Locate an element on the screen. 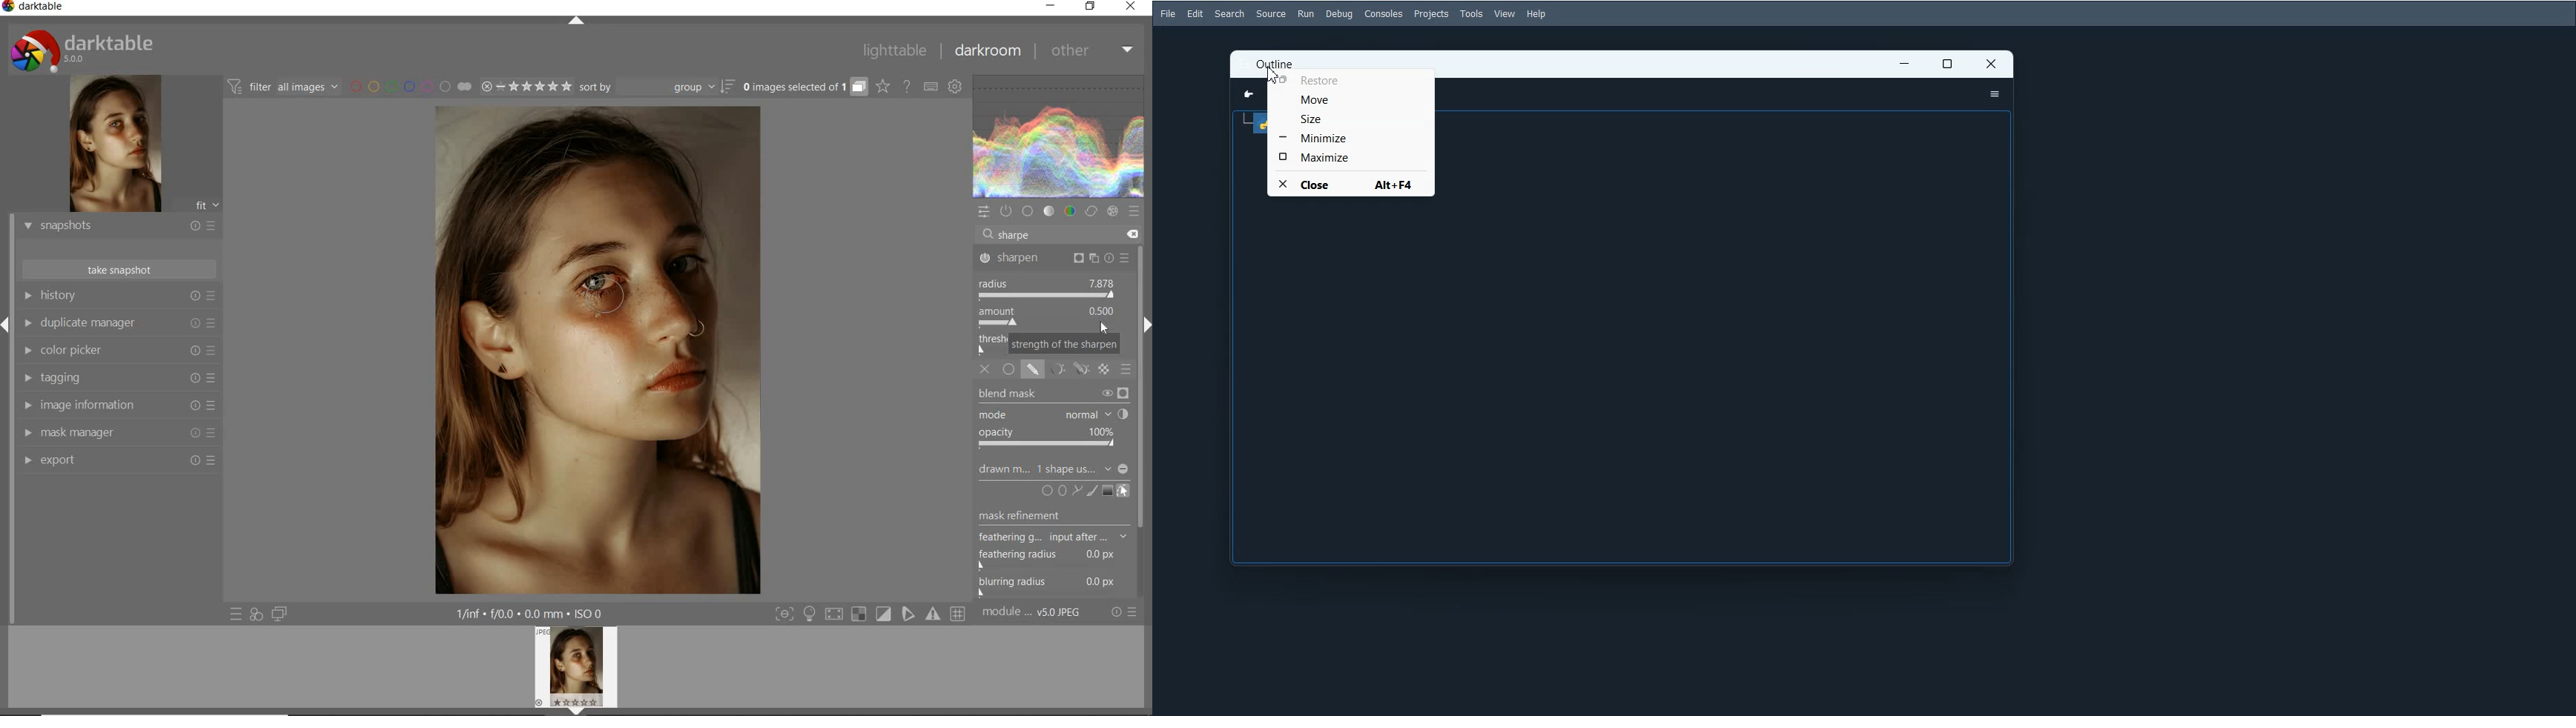 The height and width of the screenshot is (728, 2576). outline is located at coordinates (1275, 63).